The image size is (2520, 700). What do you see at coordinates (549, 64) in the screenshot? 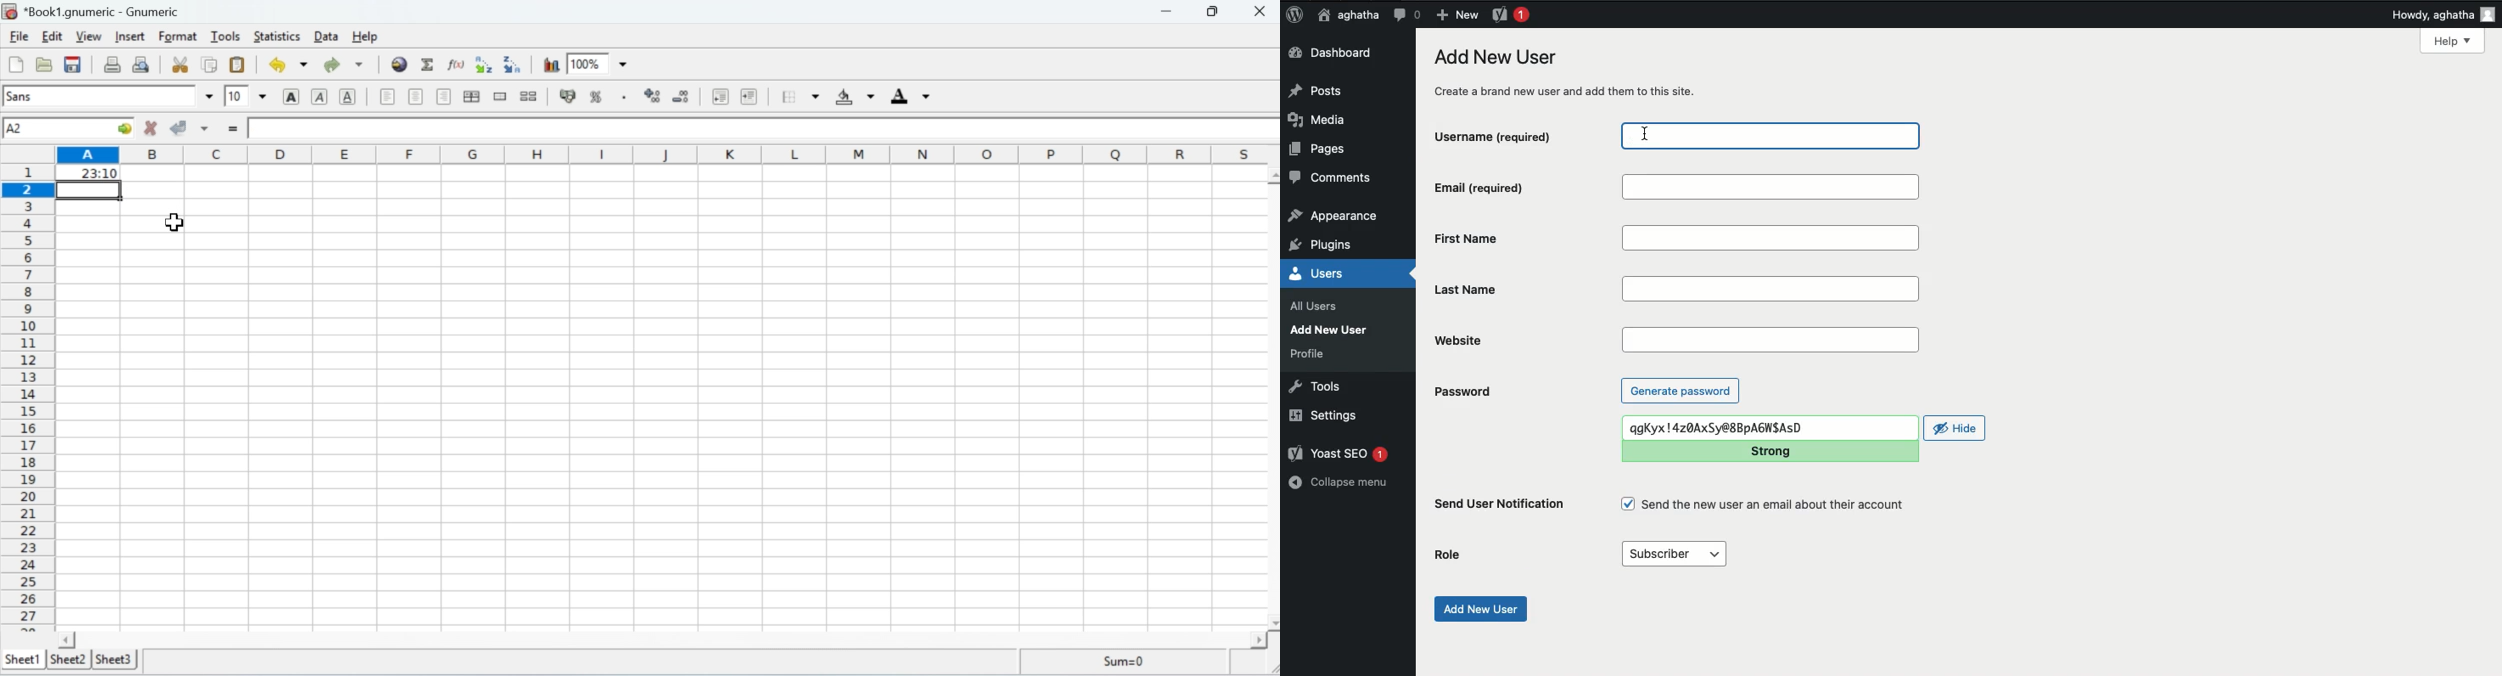
I see `Chart` at bounding box center [549, 64].